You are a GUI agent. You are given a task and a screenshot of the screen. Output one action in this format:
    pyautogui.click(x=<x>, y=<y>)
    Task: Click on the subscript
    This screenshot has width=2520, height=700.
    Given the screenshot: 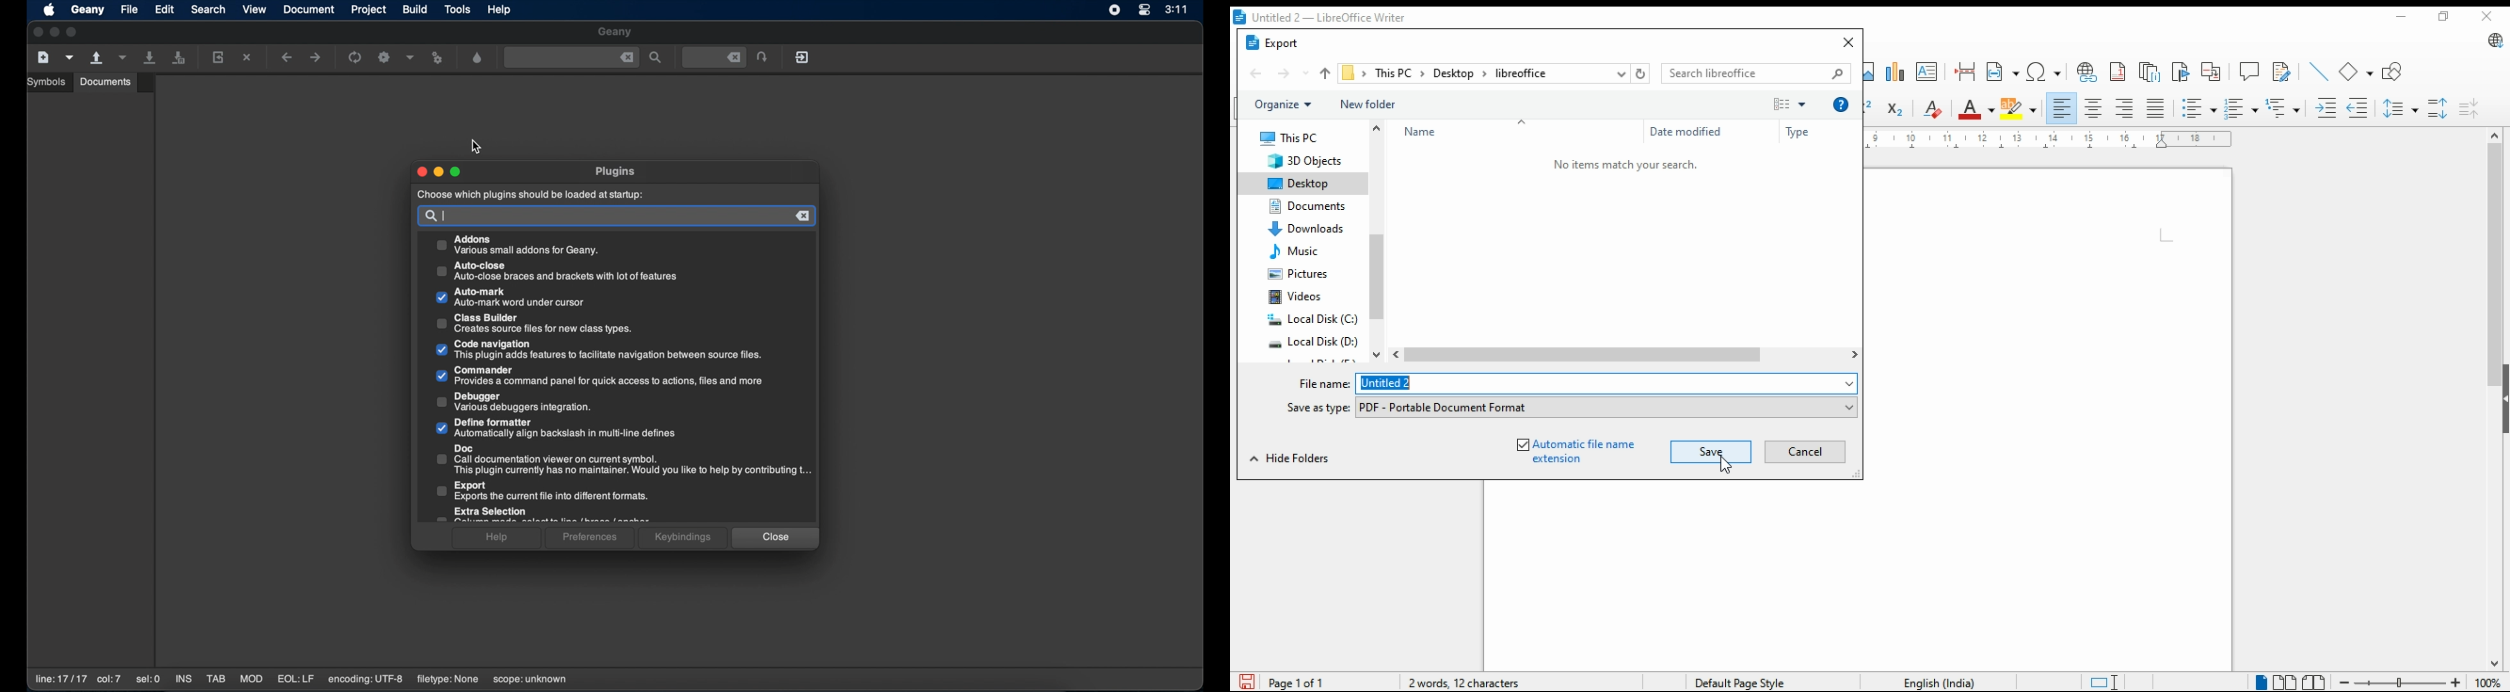 What is the action you would take?
    pyautogui.click(x=1894, y=110)
    